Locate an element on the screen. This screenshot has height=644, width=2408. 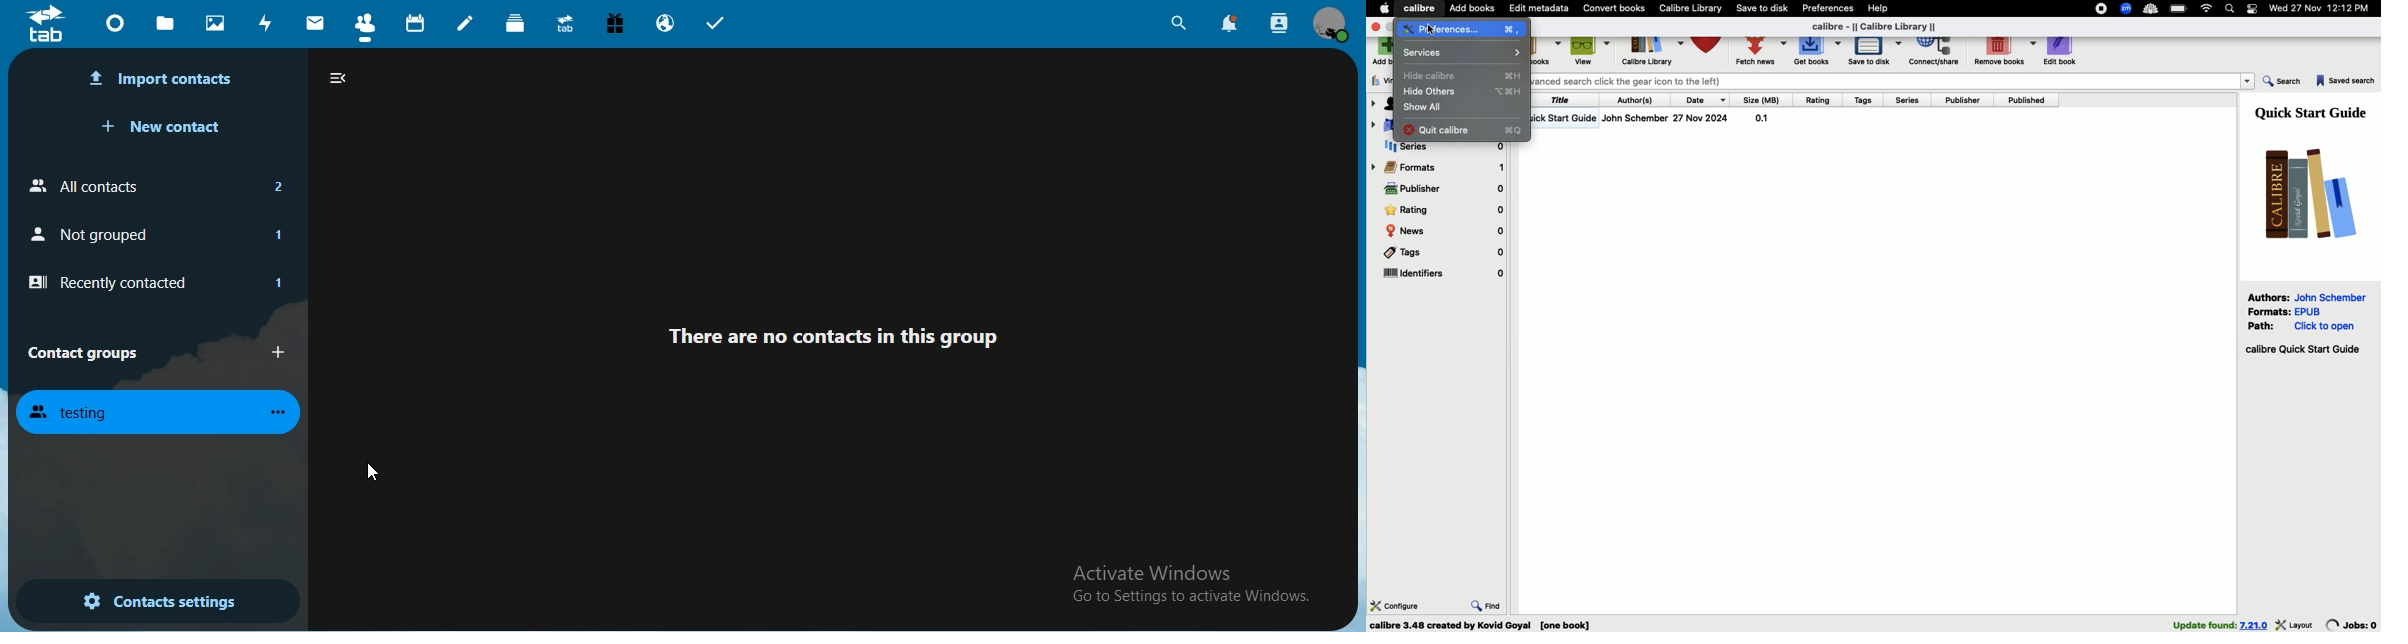
version is located at coordinates (2255, 625).